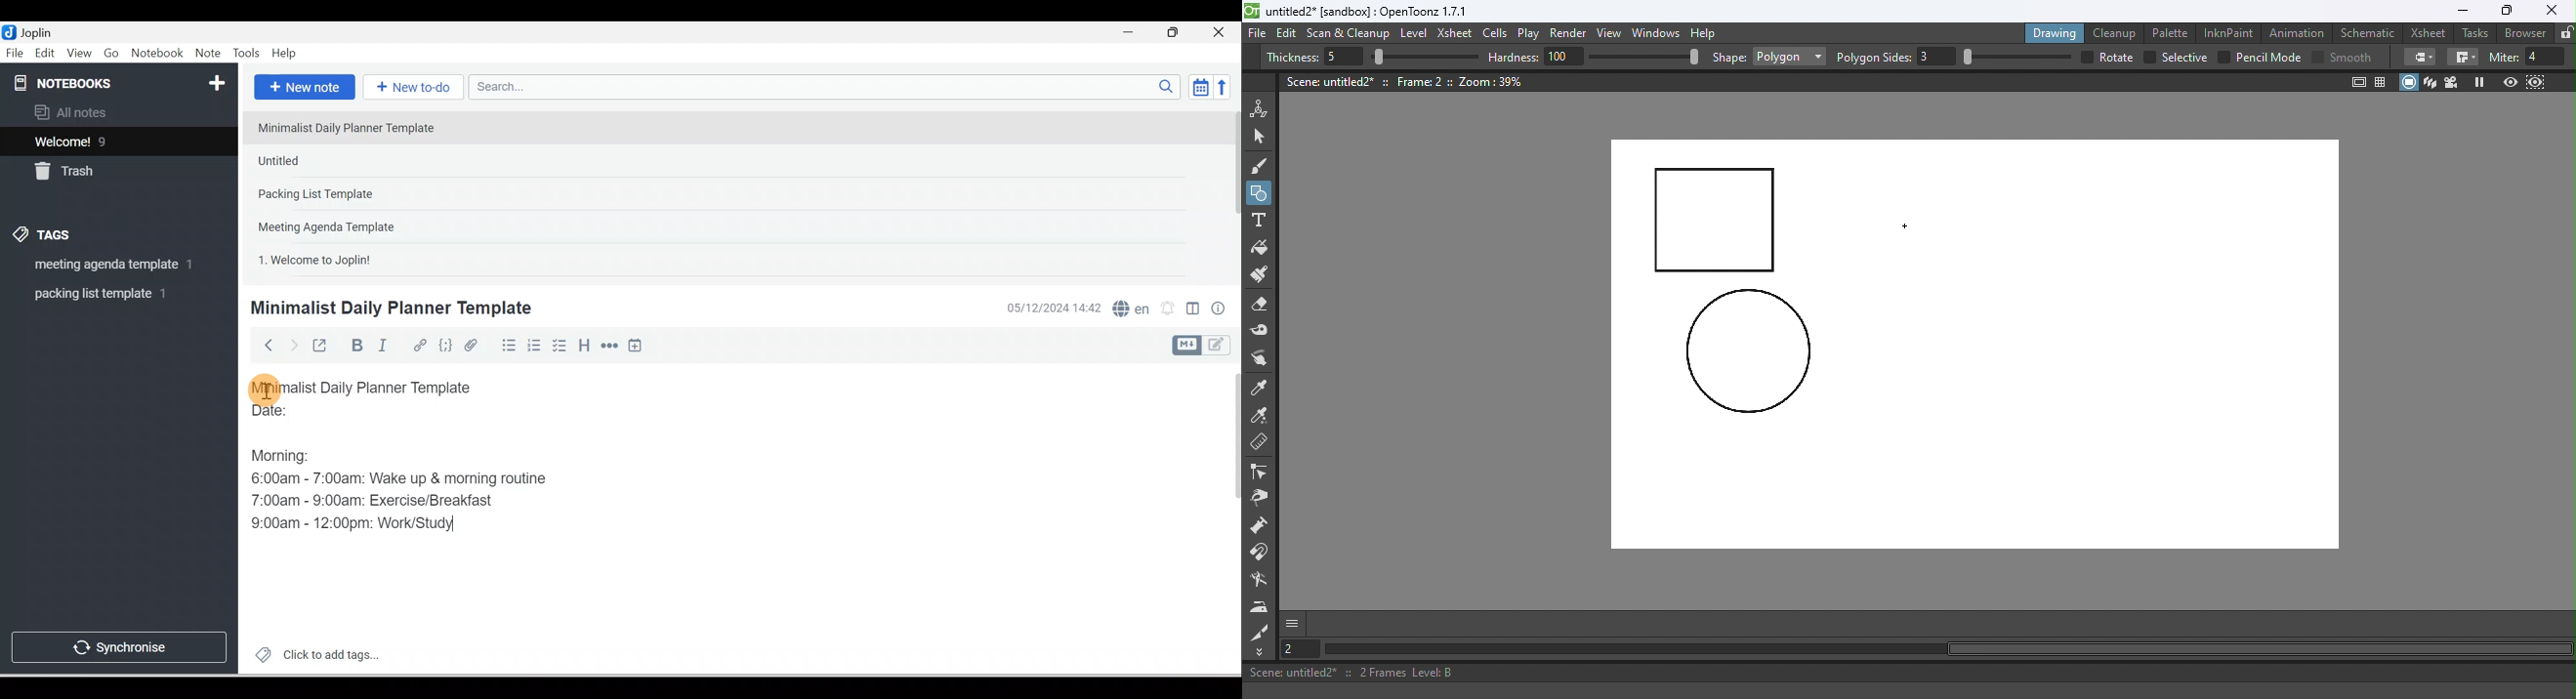 This screenshot has width=2576, height=700. I want to click on Checkbox, so click(559, 346).